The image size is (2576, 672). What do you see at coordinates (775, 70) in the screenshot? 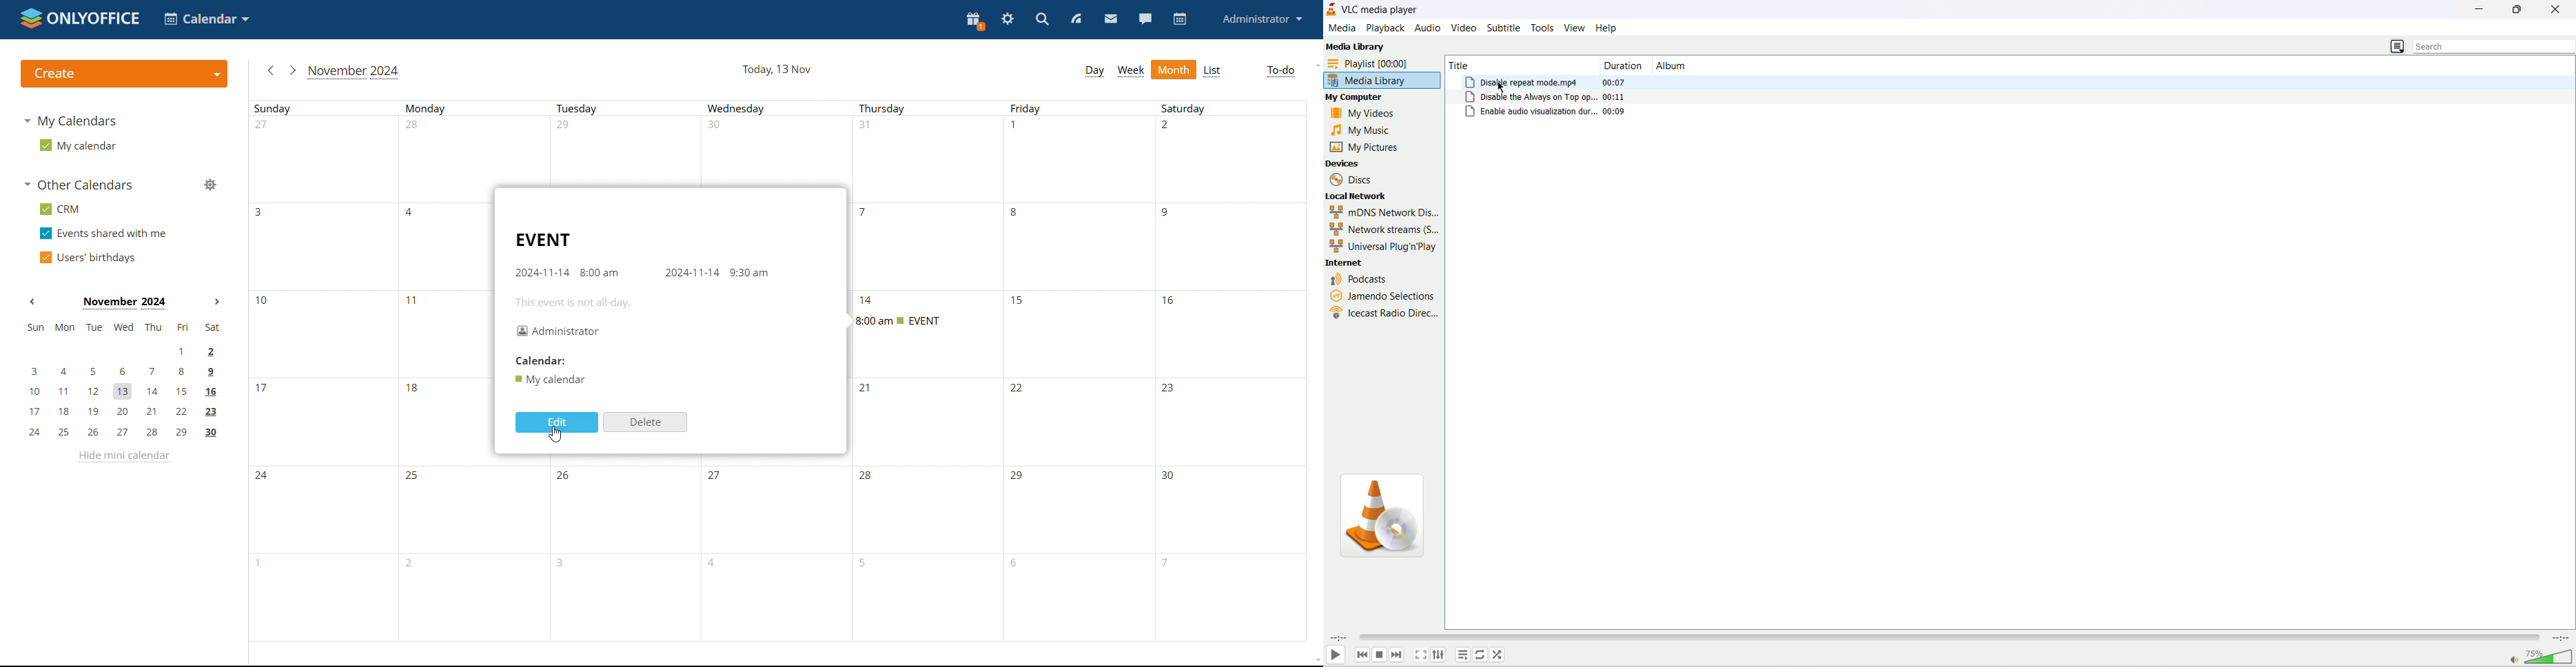
I see `current date` at bounding box center [775, 70].